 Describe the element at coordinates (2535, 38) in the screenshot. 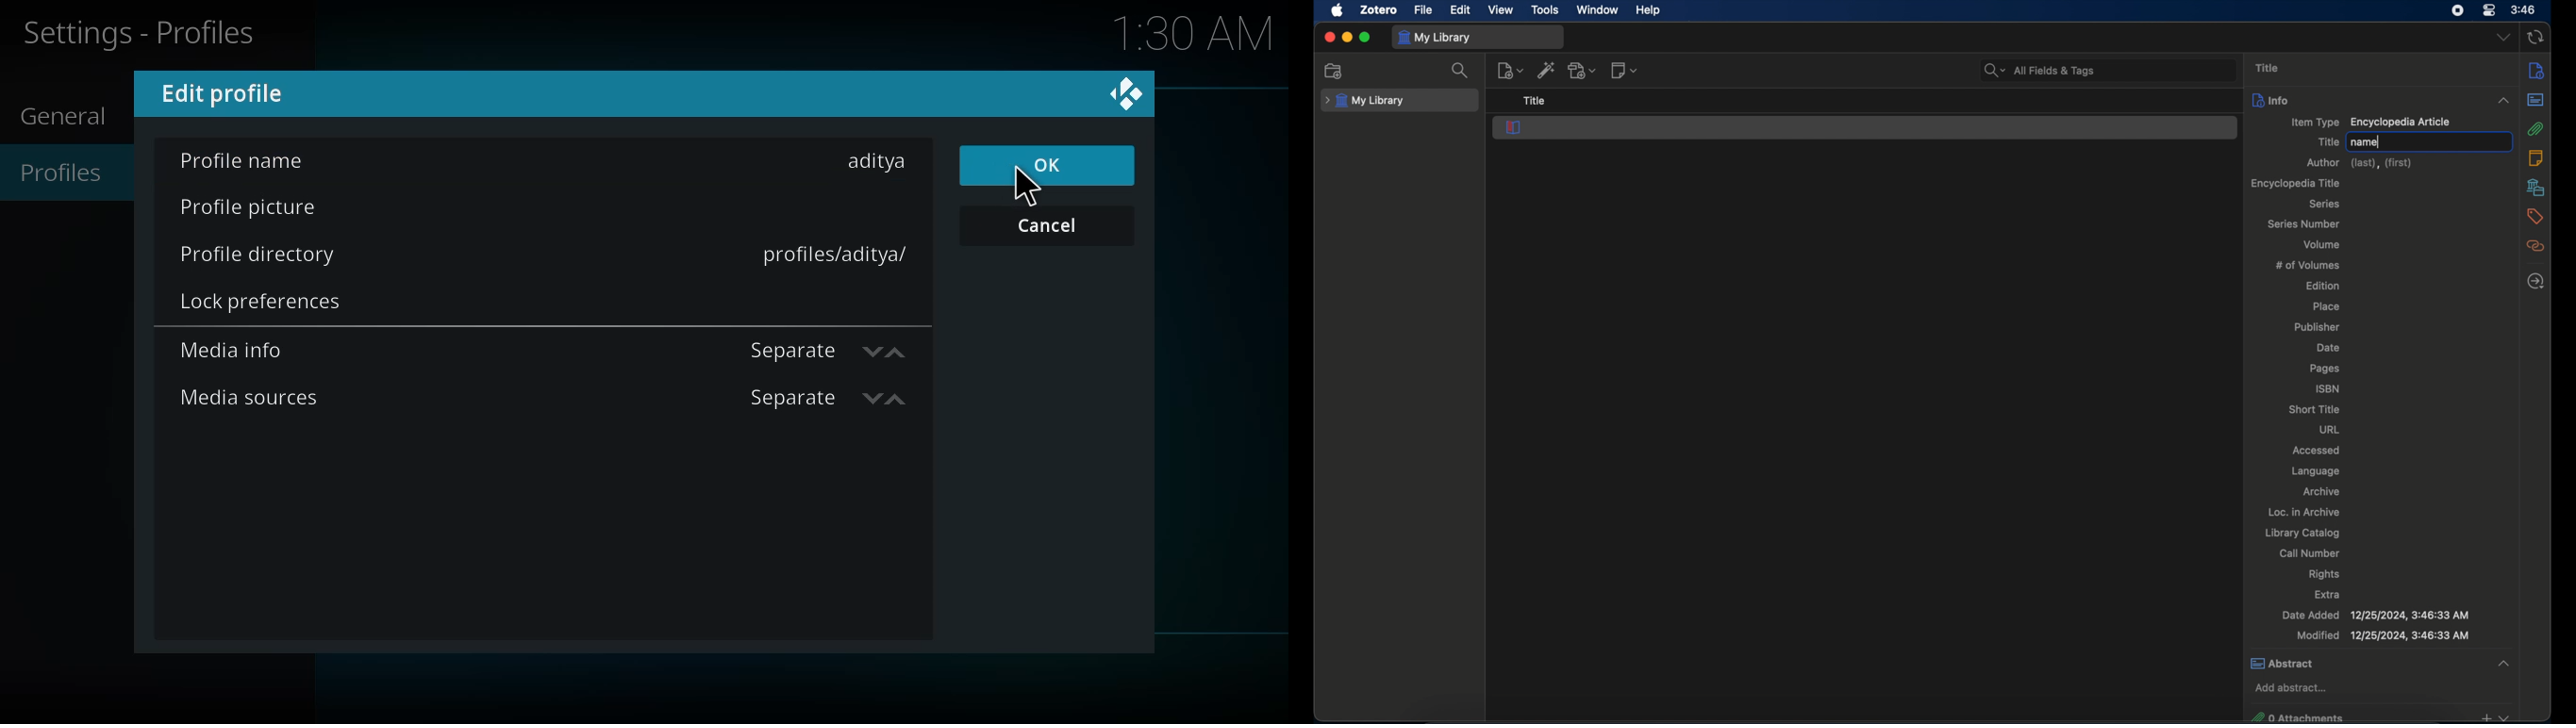

I see `sync` at that location.